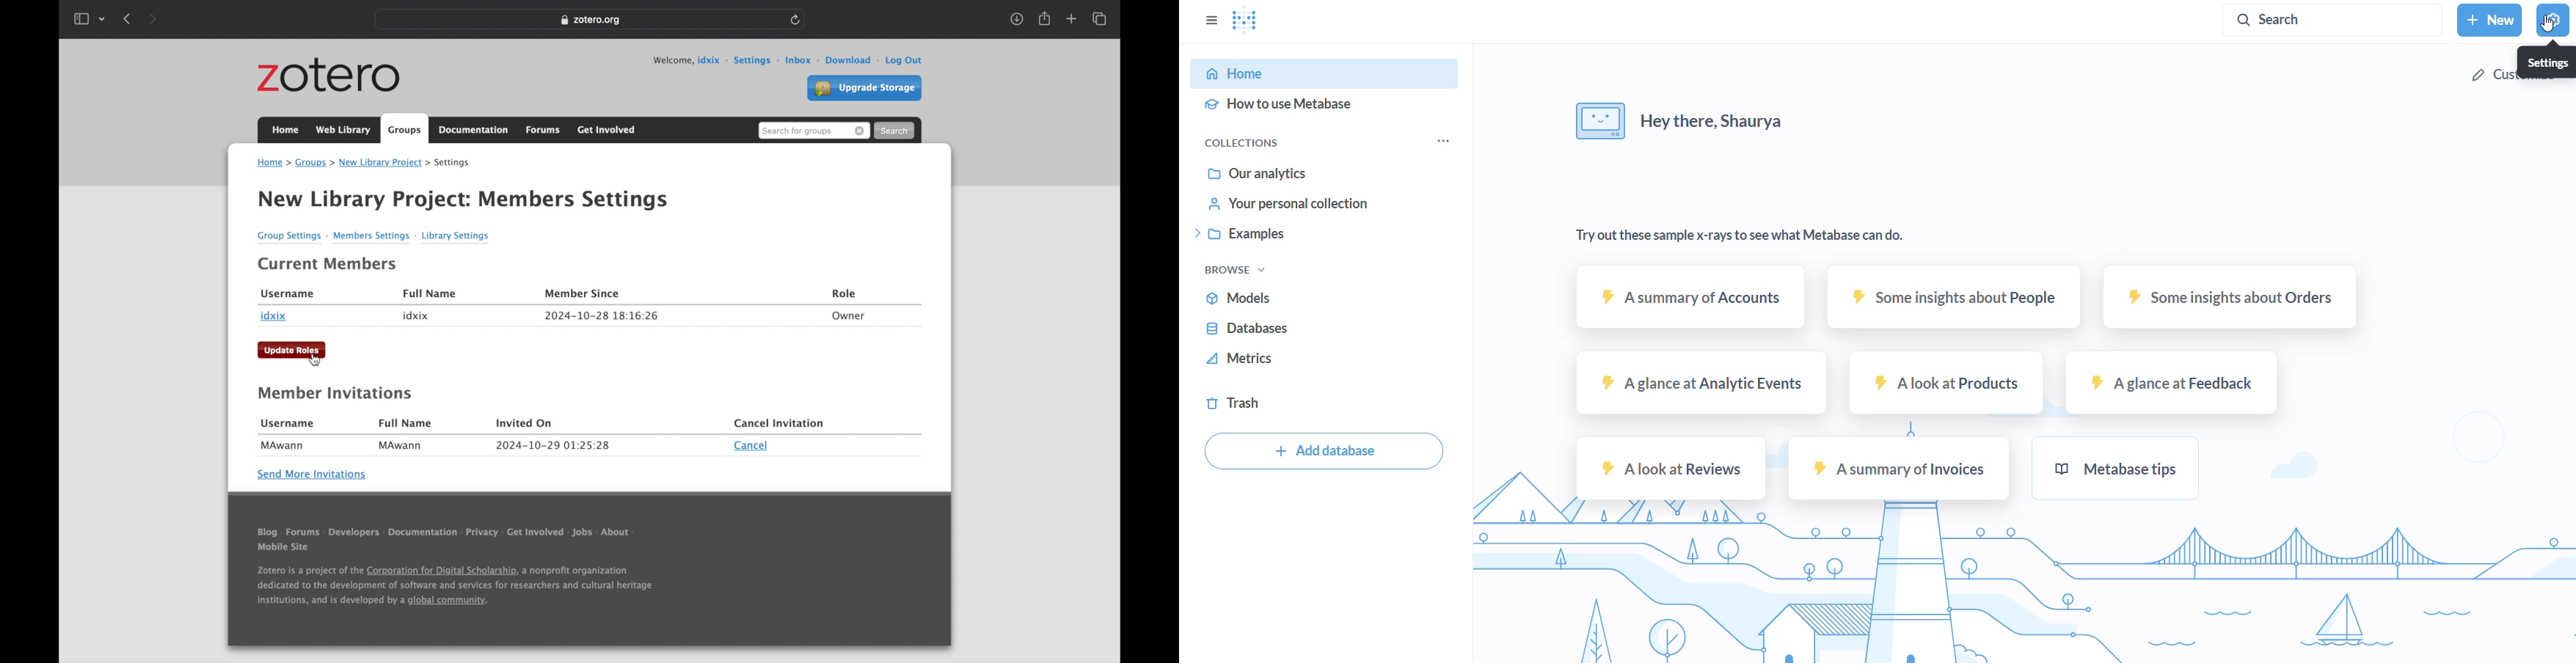  What do you see at coordinates (314, 163) in the screenshot?
I see `groups` at bounding box center [314, 163].